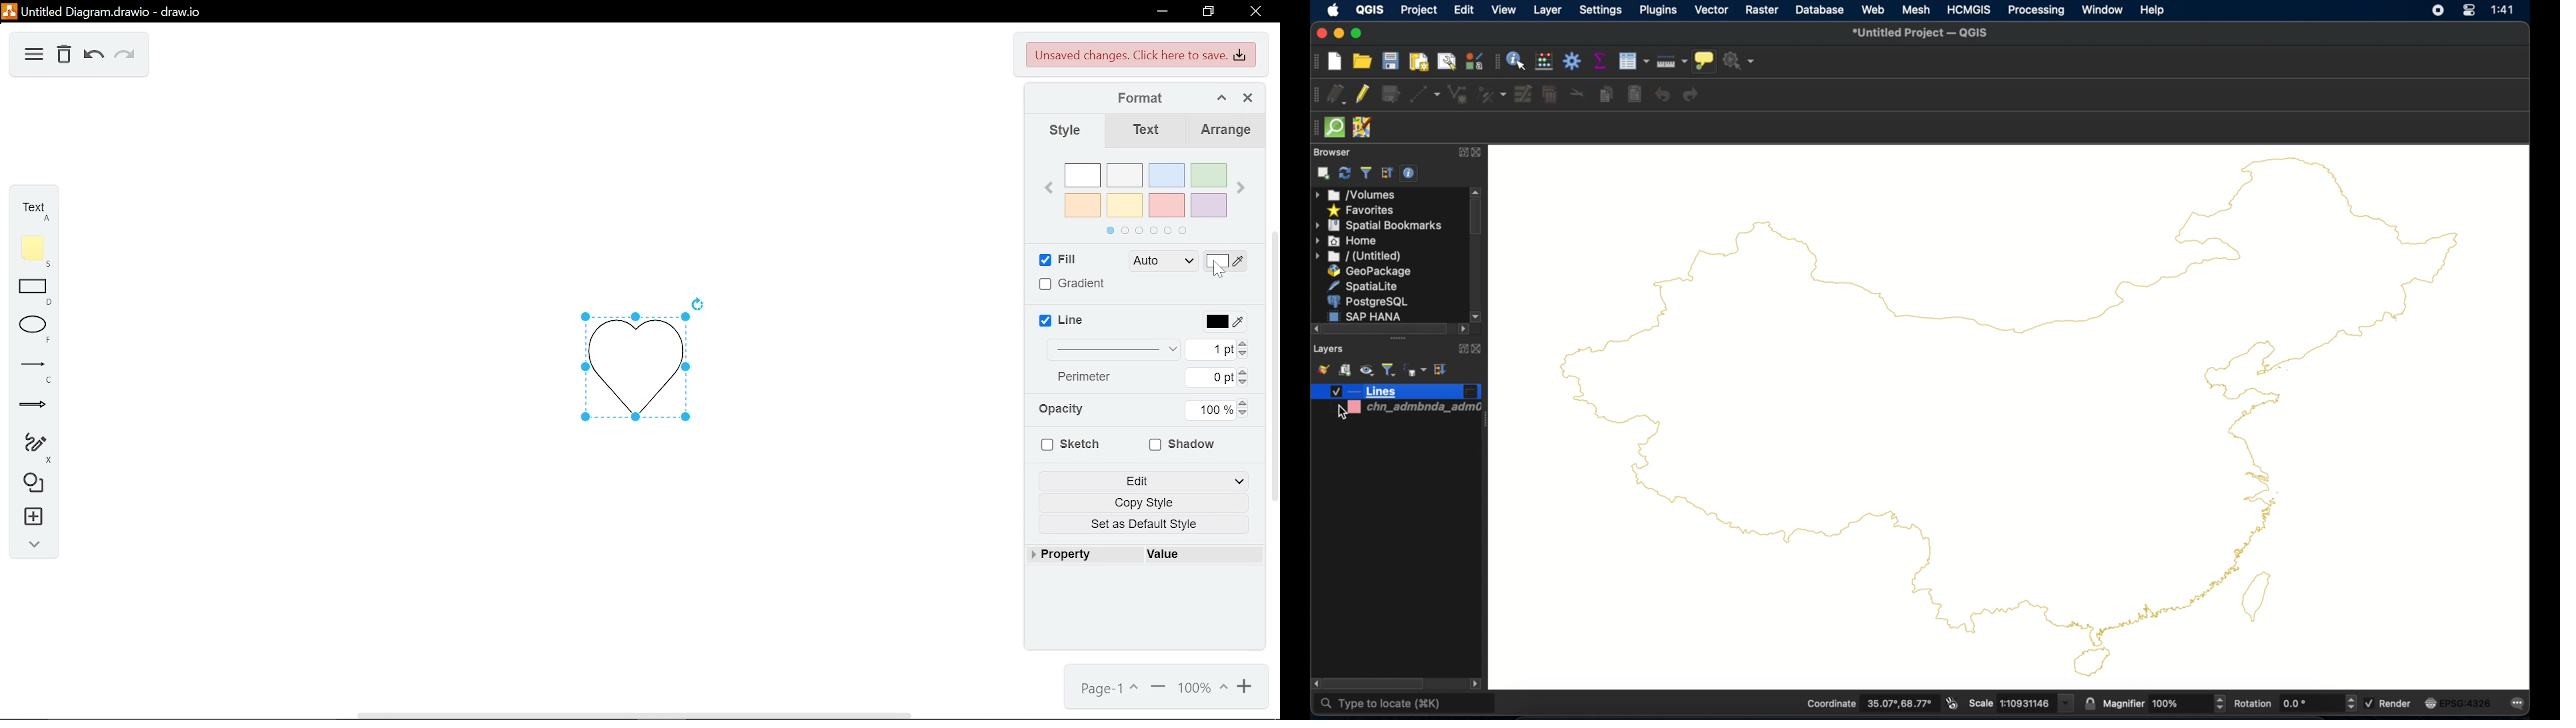  I want to click on modify attributes, so click(1633, 61).